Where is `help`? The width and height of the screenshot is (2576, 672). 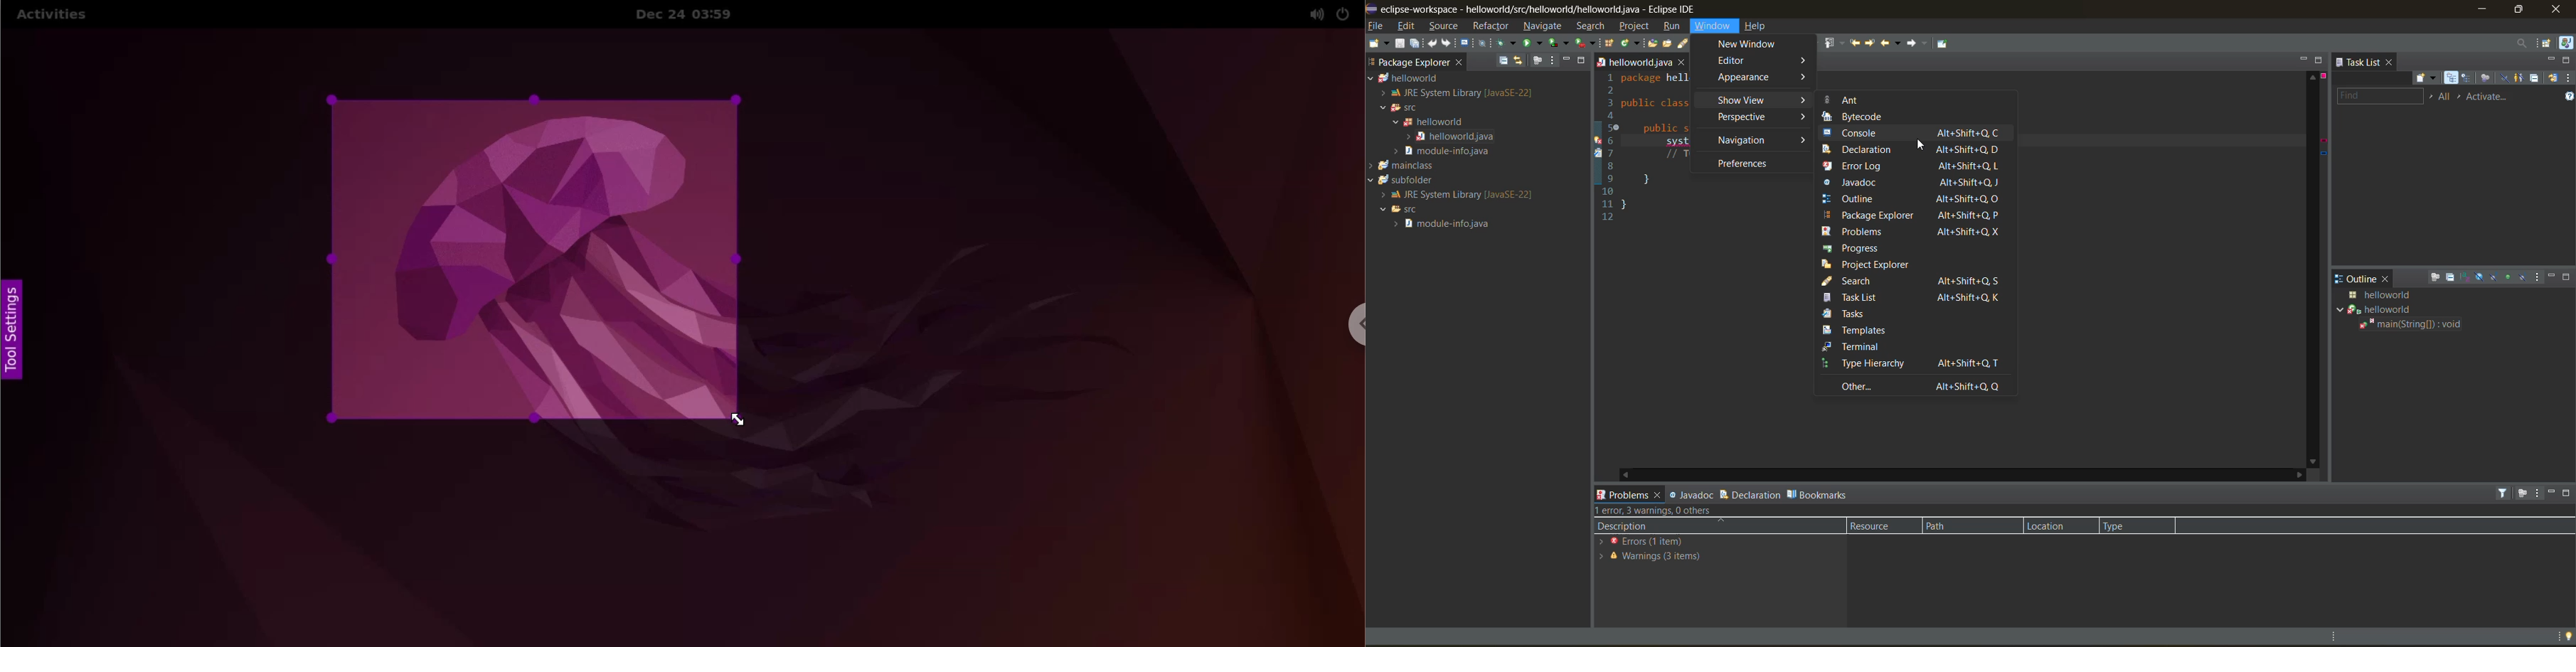
help is located at coordinates (1759, 28).